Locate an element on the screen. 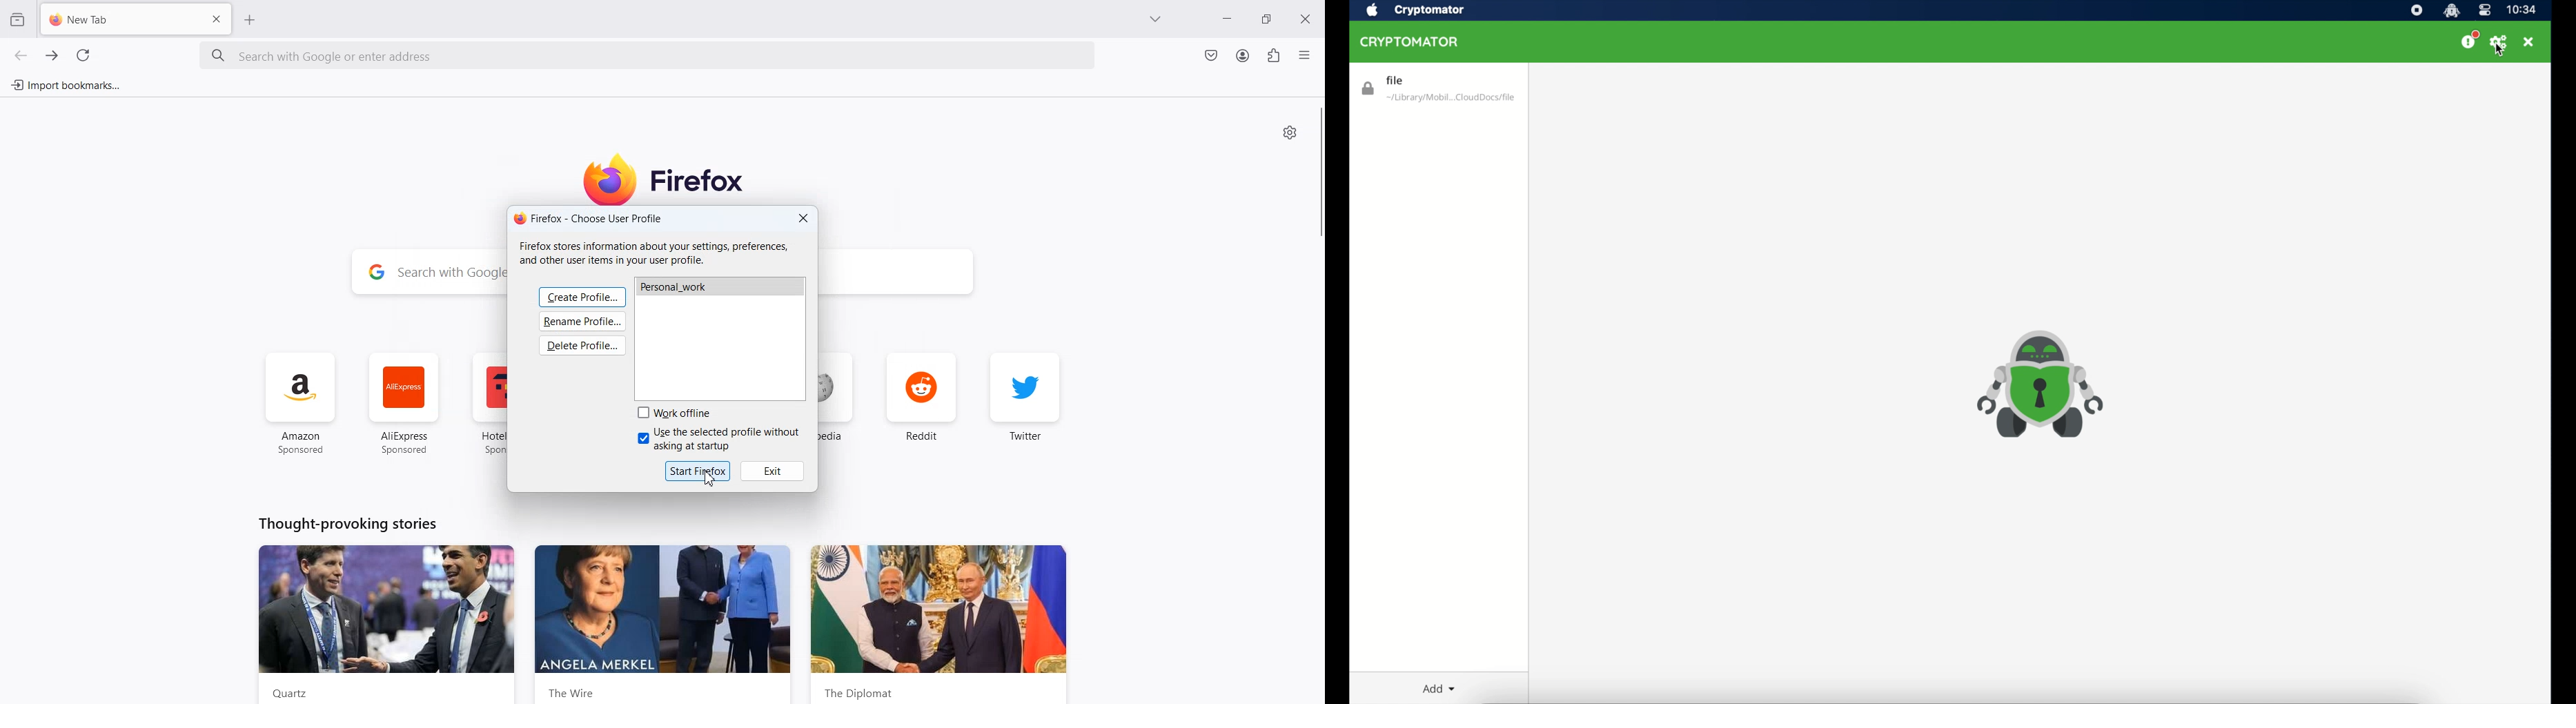  Close is located at coordinates (1309, 18).